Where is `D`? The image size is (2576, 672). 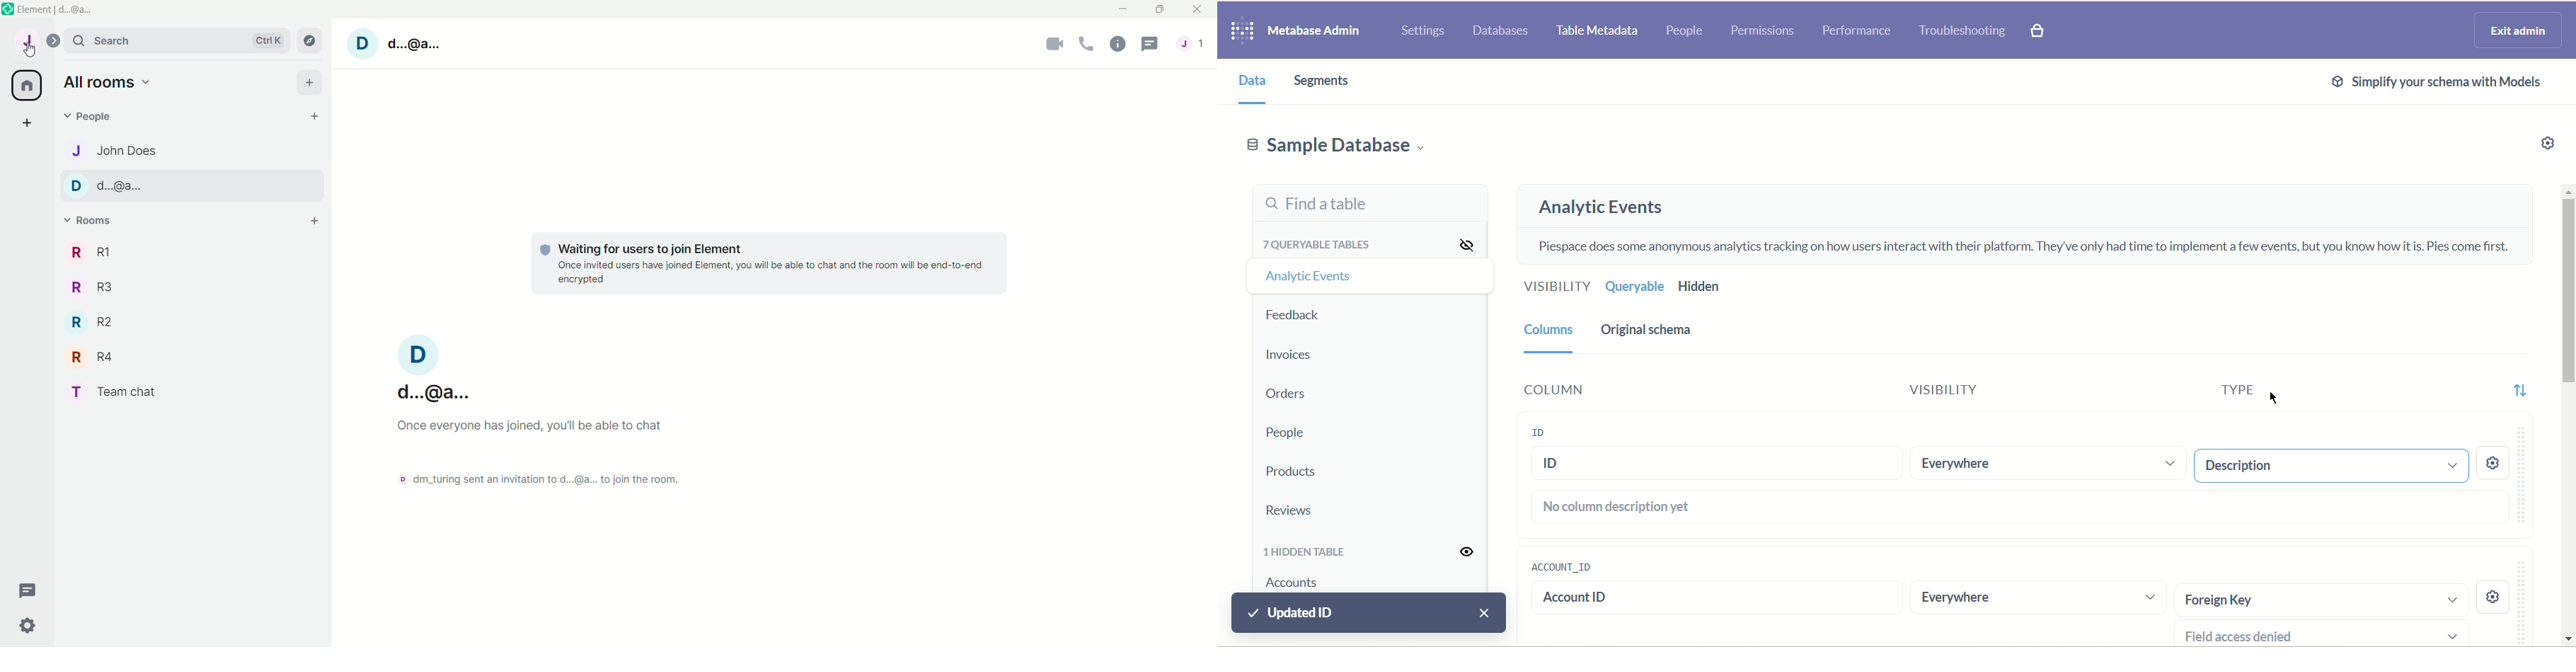
D is located at coordinates (363, 44).